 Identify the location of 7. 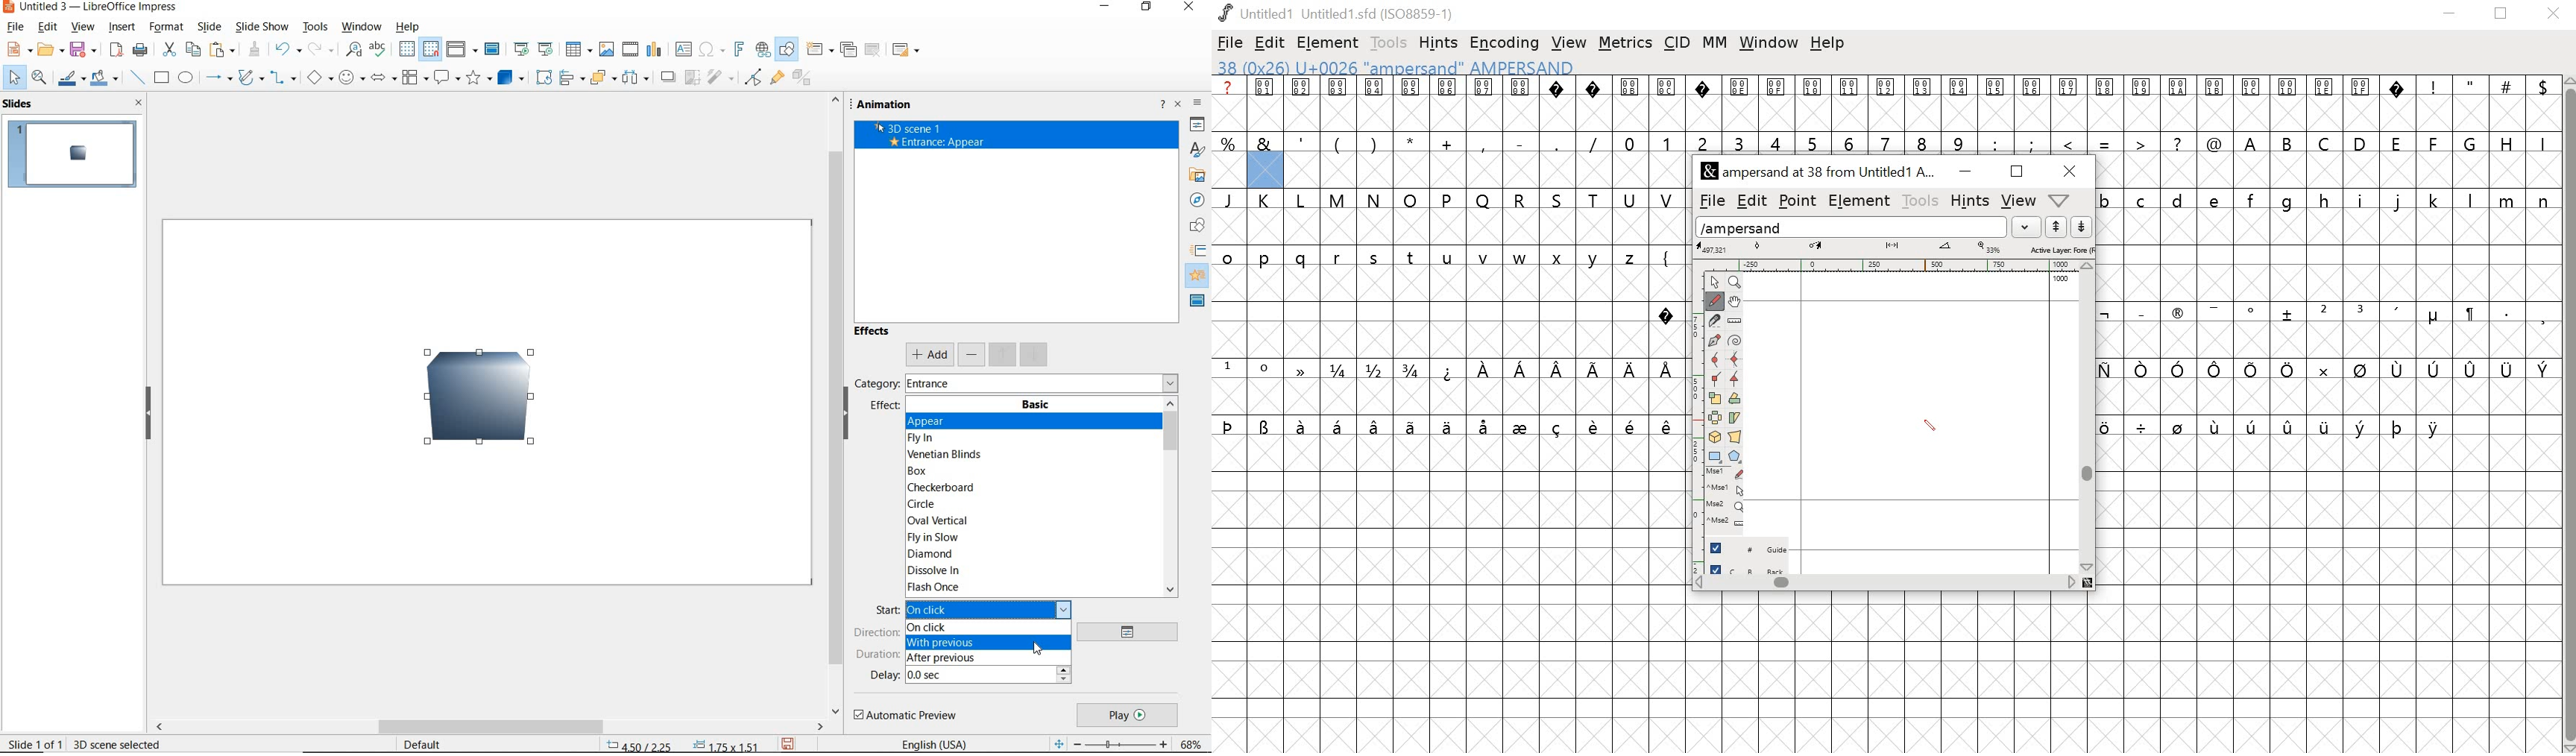
(1888, 142).